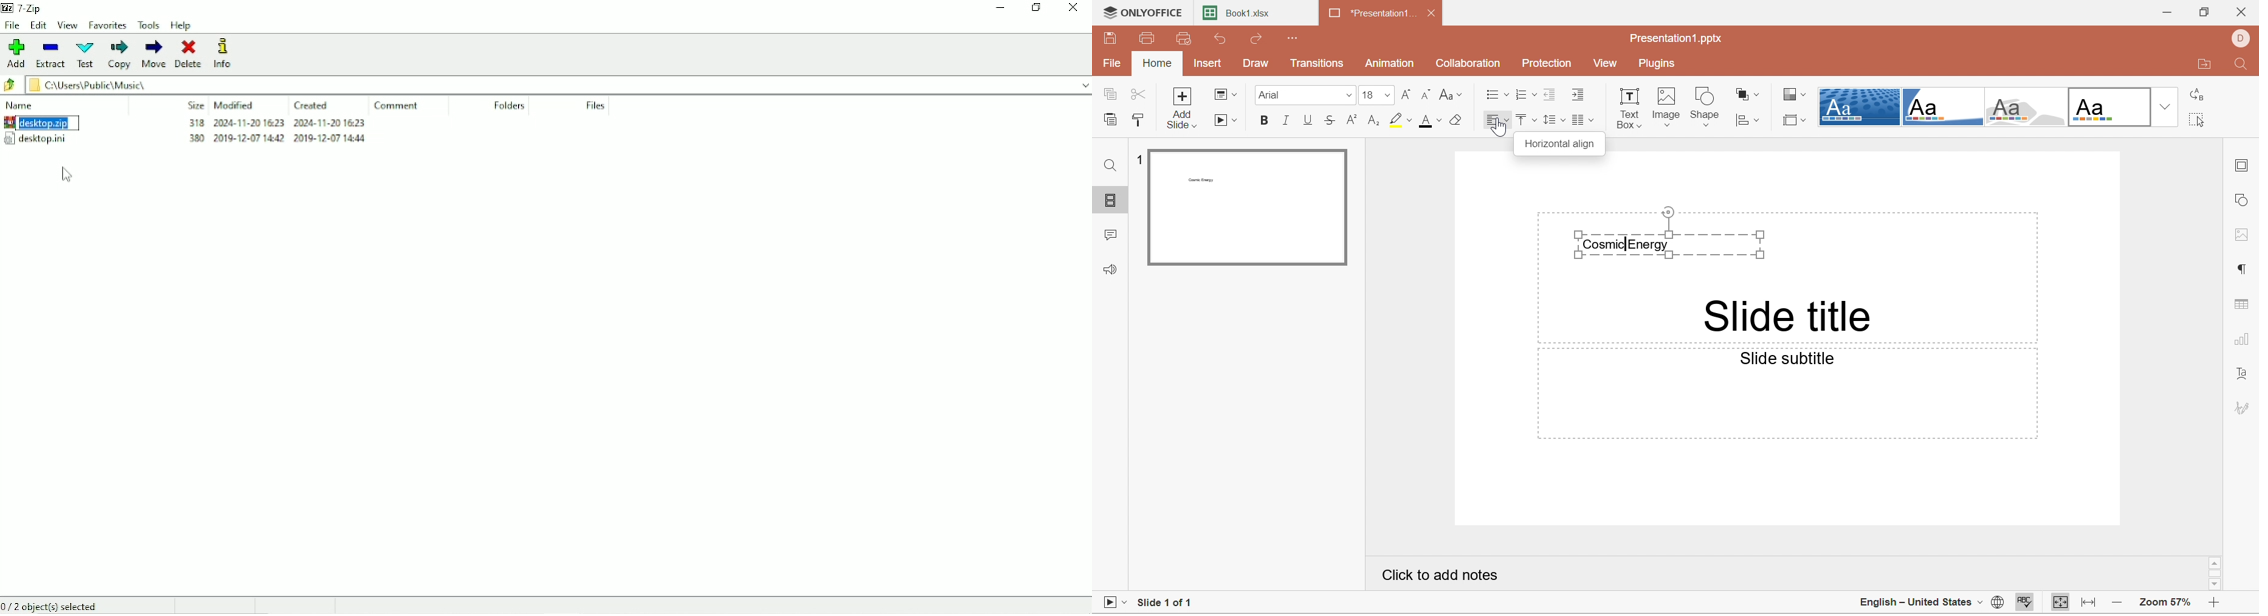 The image size is (2268, 616). What do you see at coordinates (1246, 208) in the screenshot?
I see `Slide 1` at bounding box center [1246, 208].